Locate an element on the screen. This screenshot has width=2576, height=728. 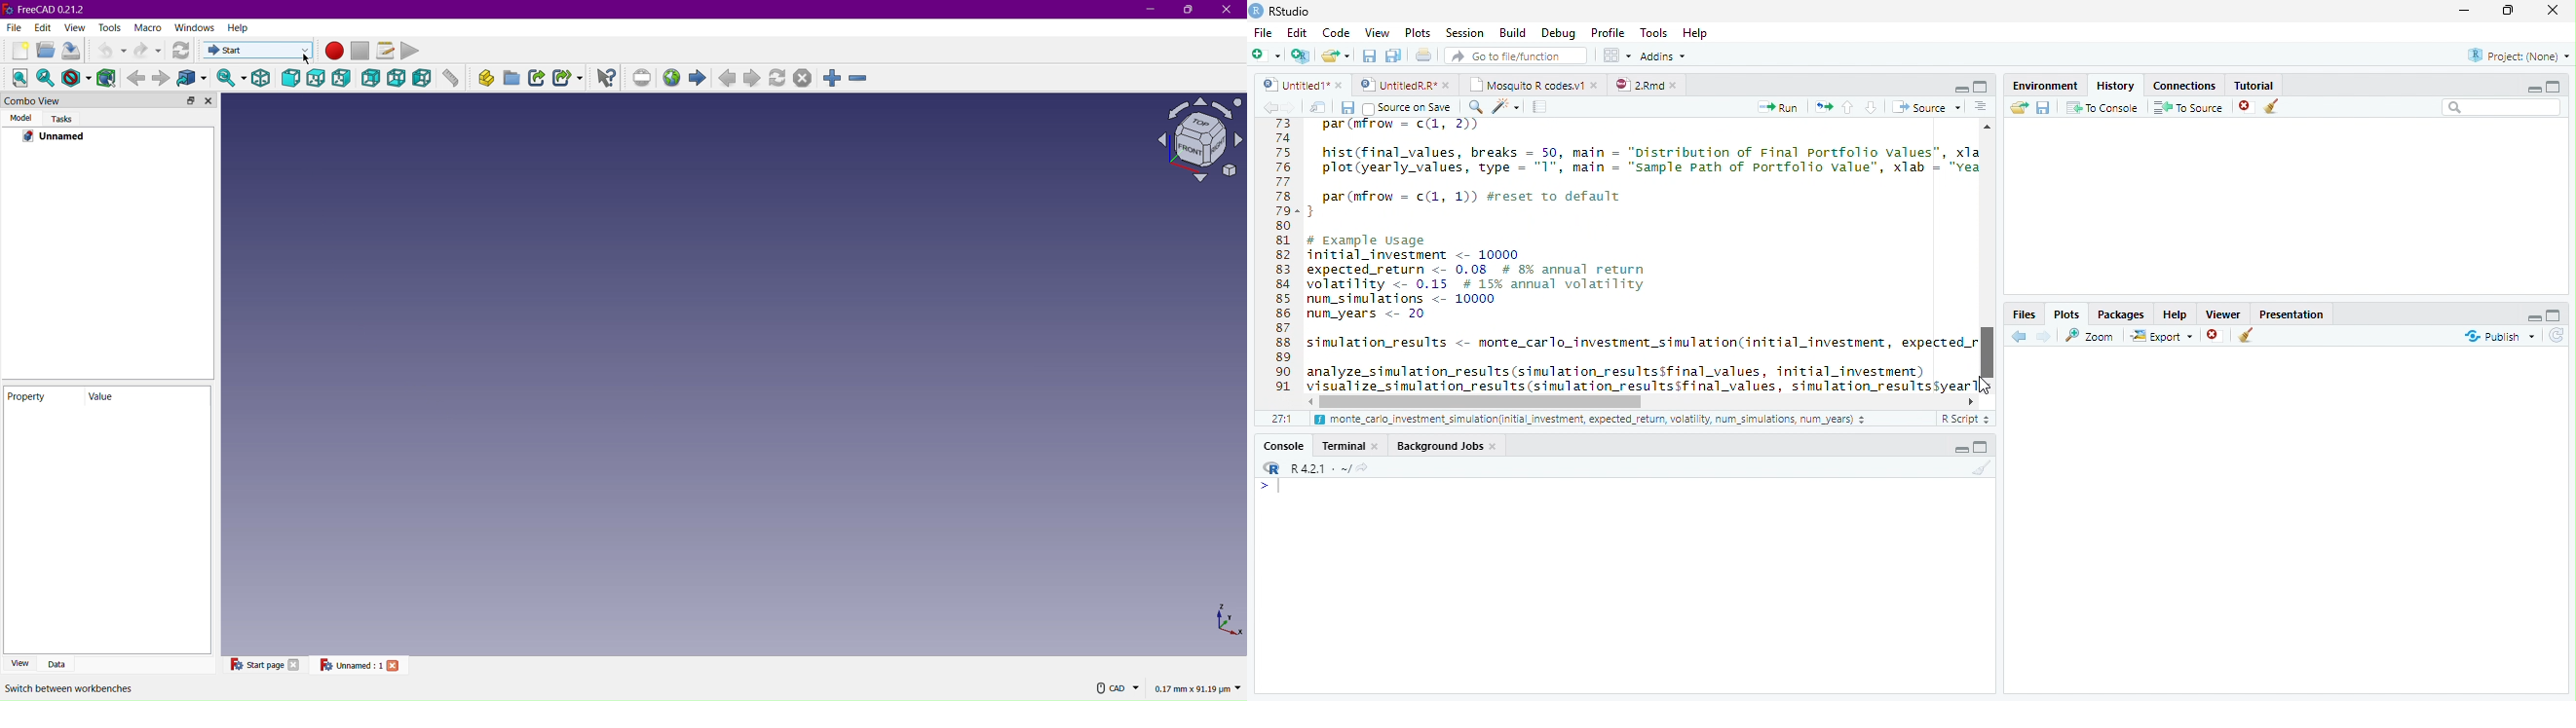
Save is located at coordinates (2043, 107).